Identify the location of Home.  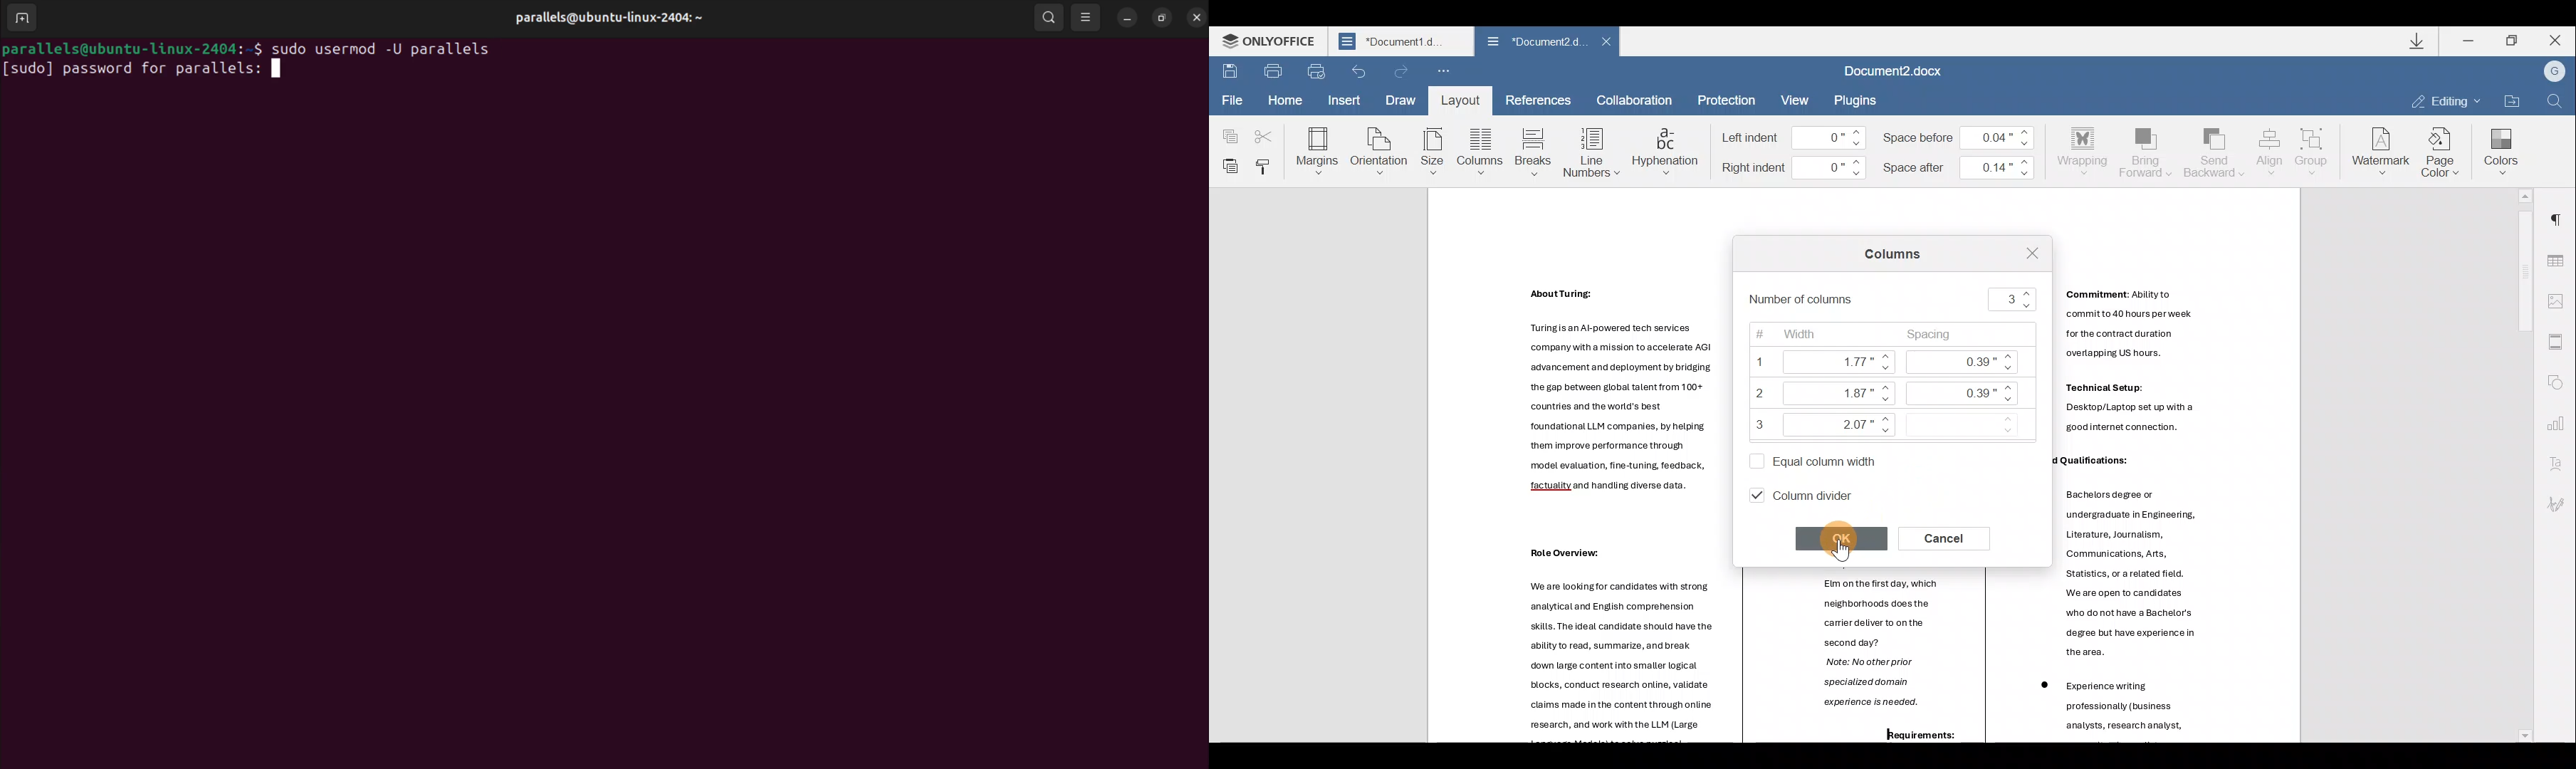
(1284, 99).